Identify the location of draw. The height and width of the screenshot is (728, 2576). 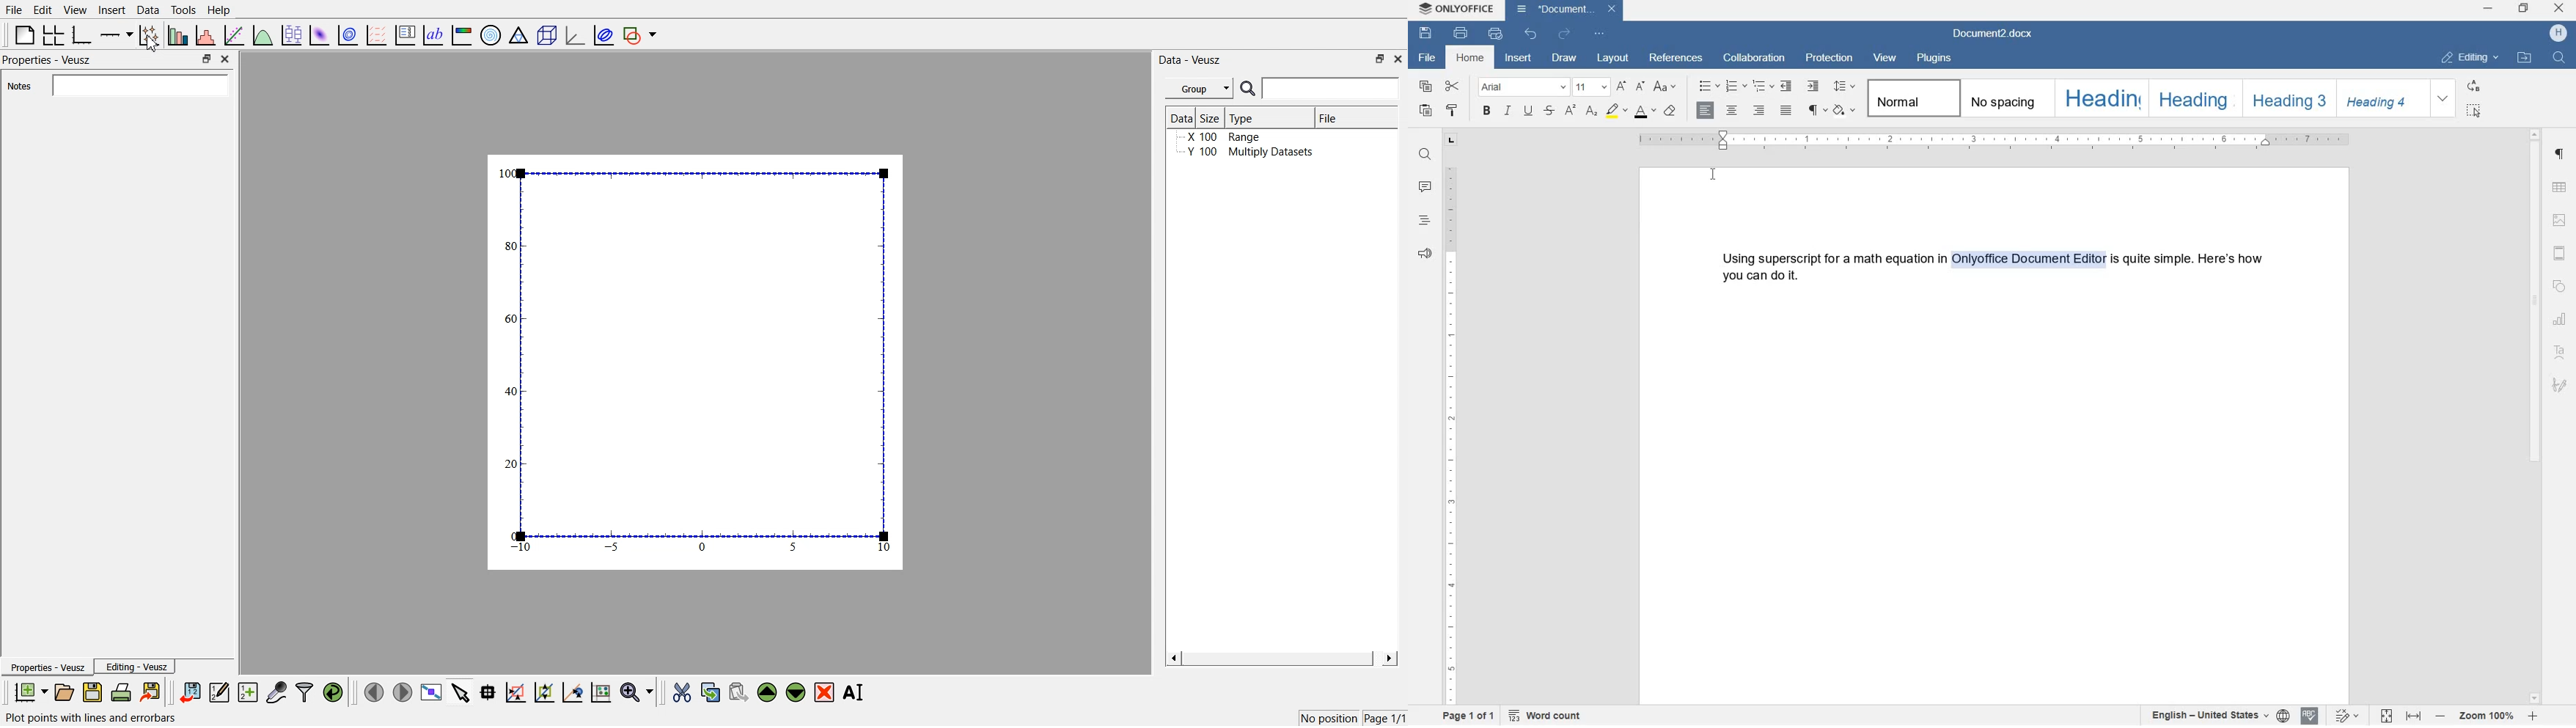
(1569, 58).